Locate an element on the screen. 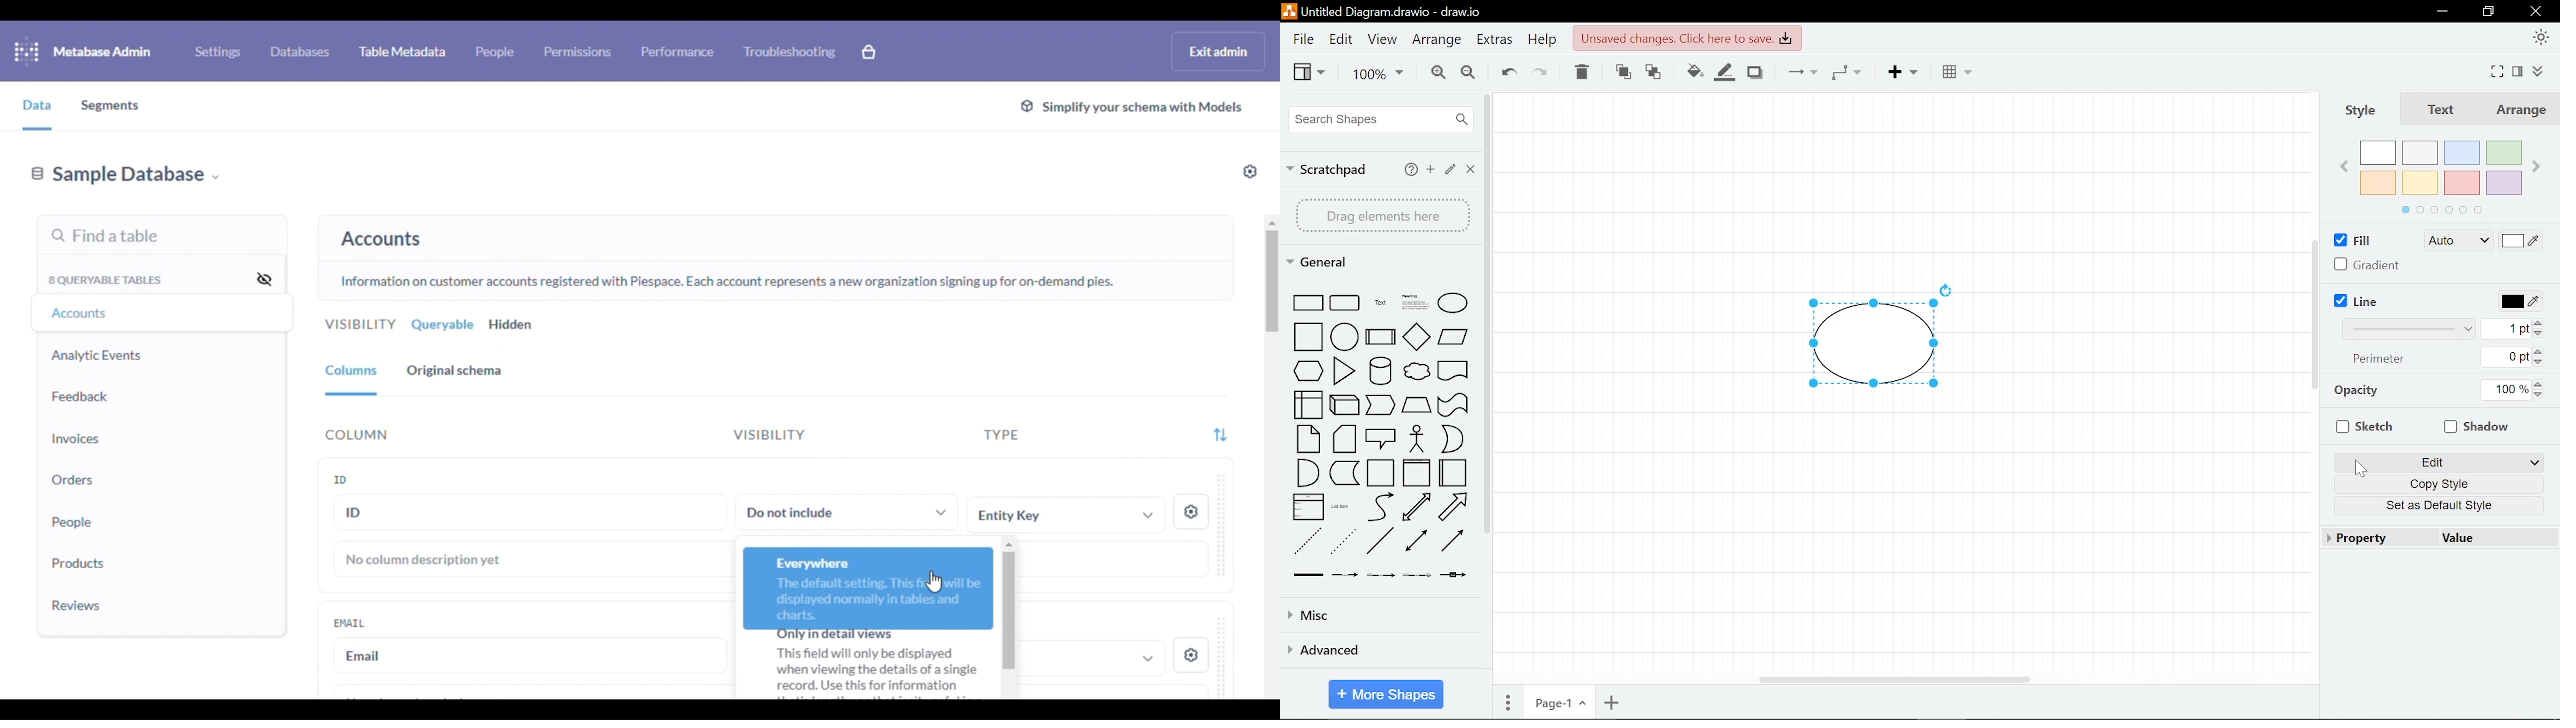  data storage is located at coordinates (1344, 474).